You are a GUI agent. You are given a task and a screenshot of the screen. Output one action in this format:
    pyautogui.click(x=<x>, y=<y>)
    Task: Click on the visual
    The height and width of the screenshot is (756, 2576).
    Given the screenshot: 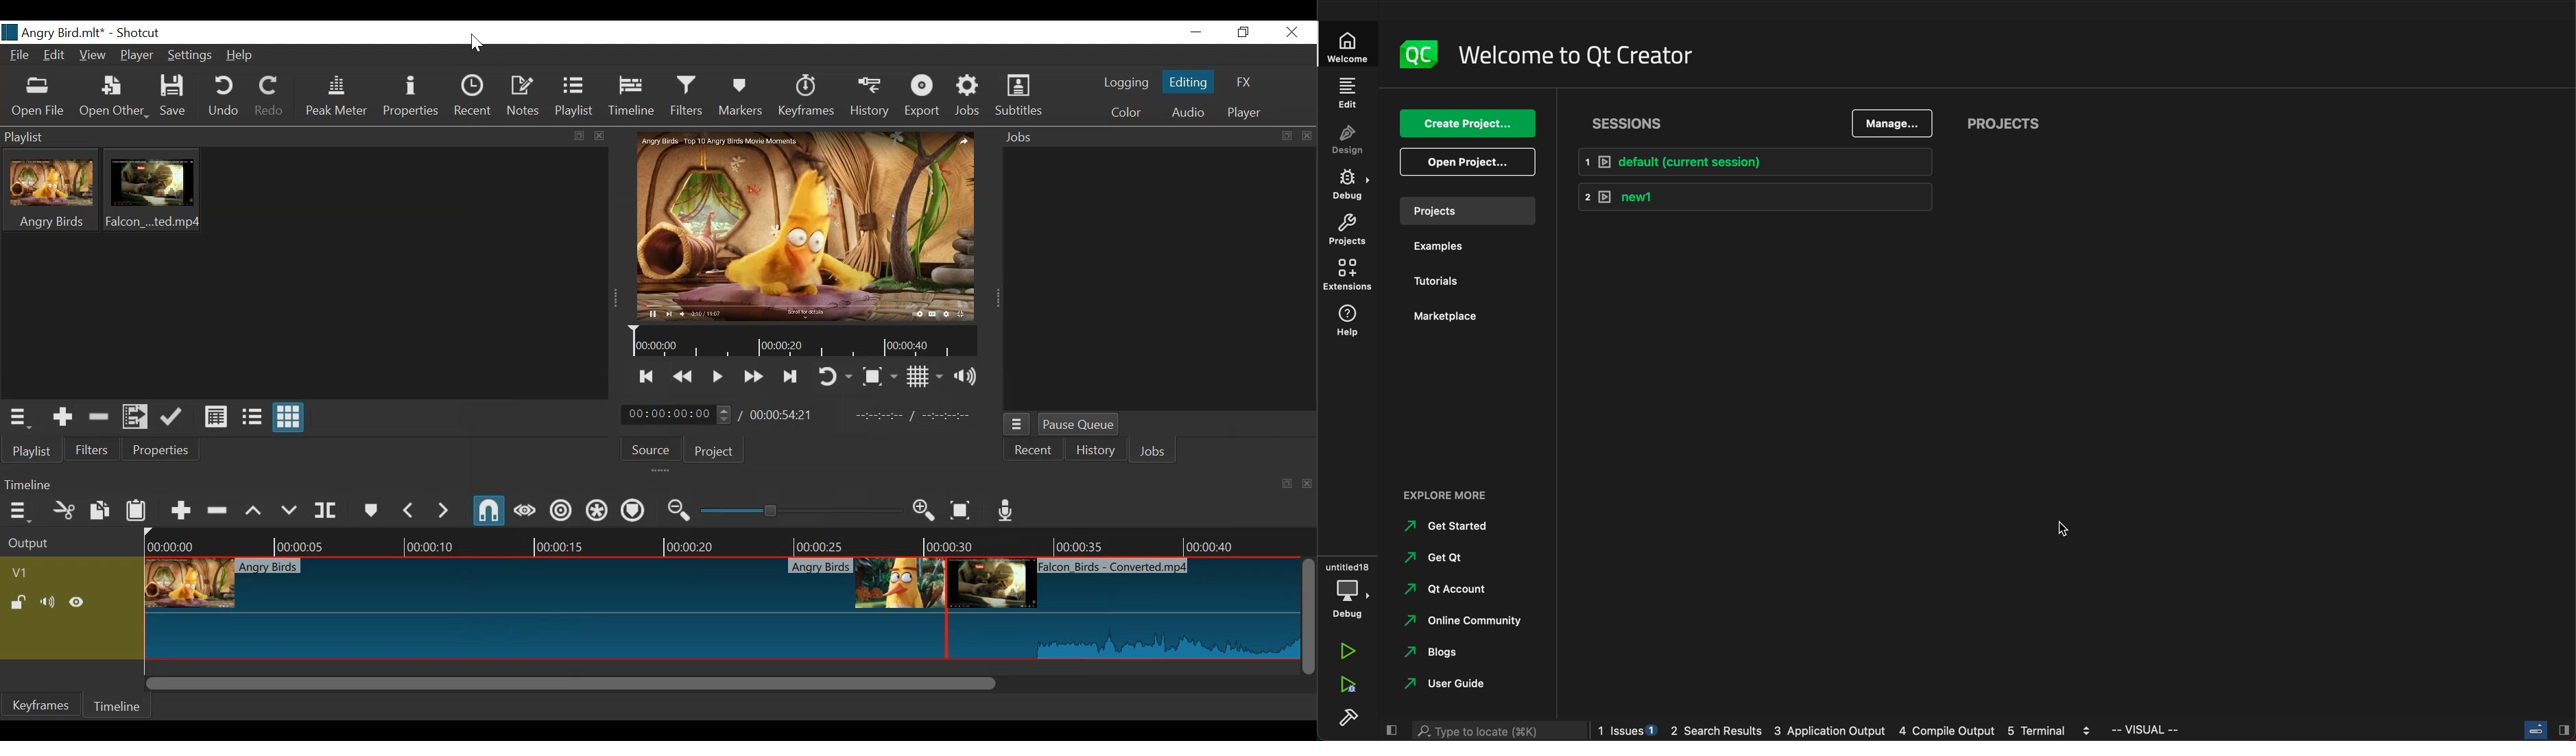 What is the action you would take?
    pyautogui.click(x=2158, y=731)
    